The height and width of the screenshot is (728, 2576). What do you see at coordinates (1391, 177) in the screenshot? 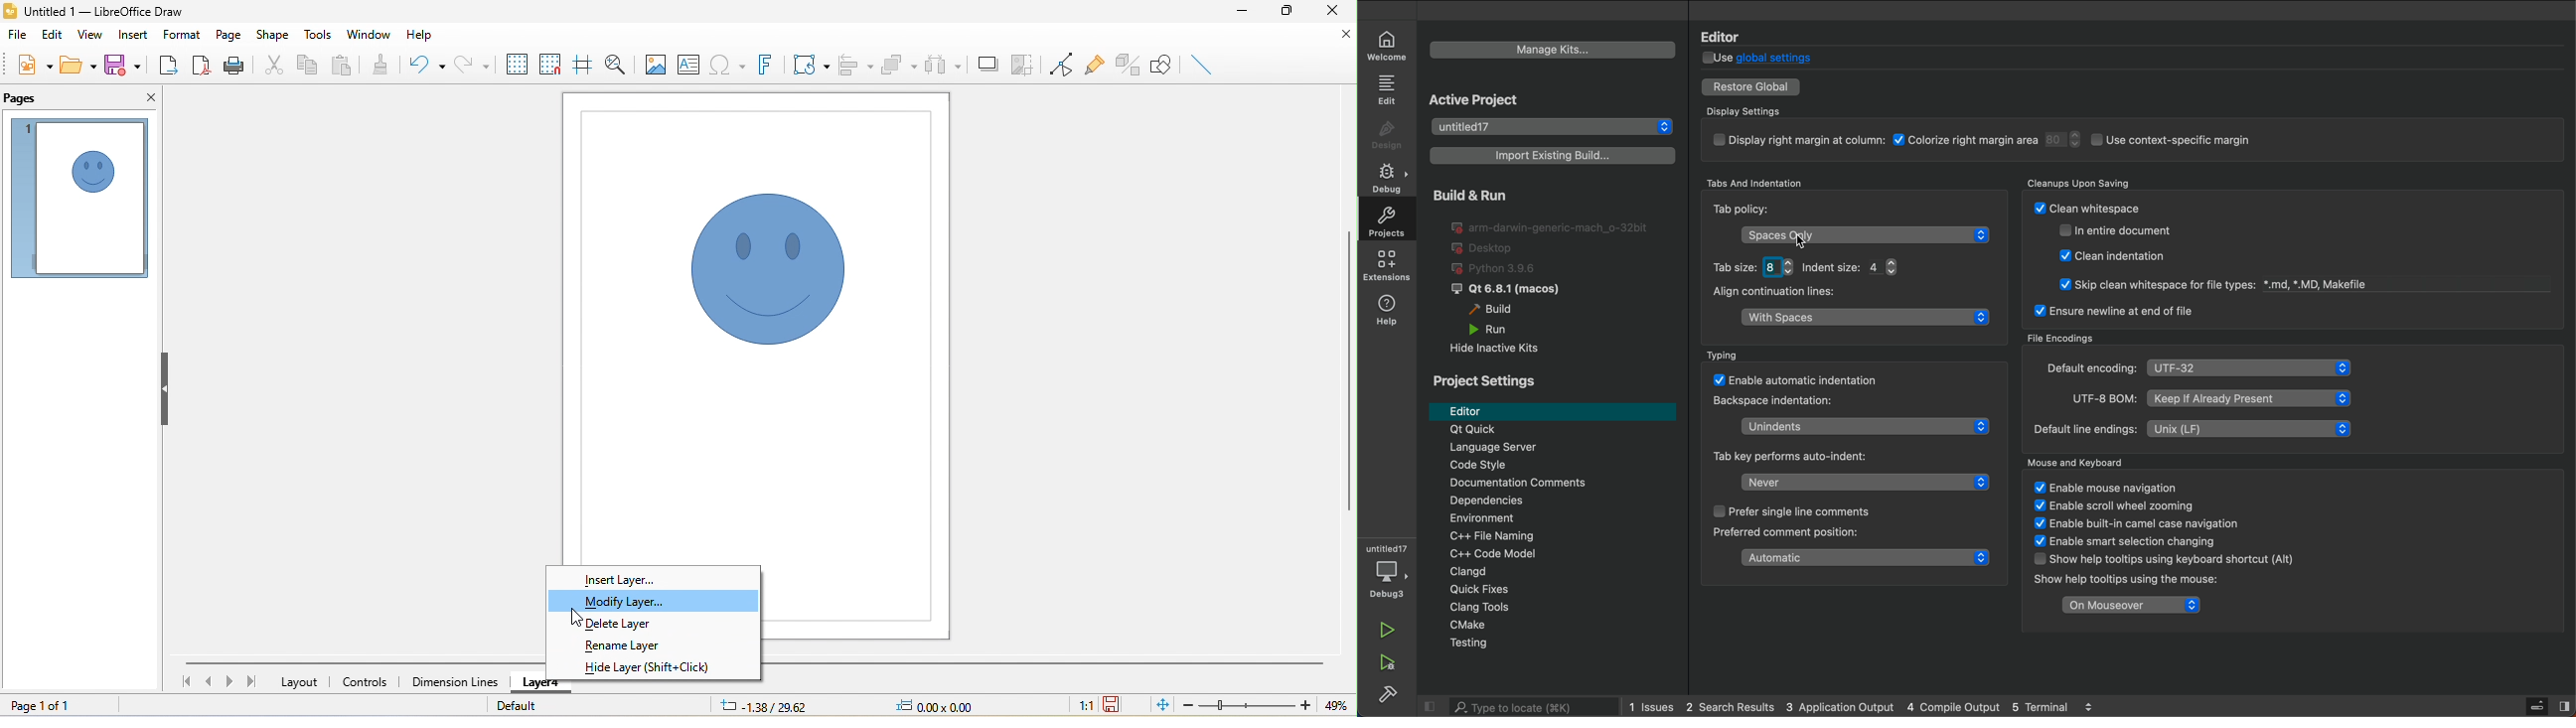
I see `debug` at bounding box center [1391, 177].